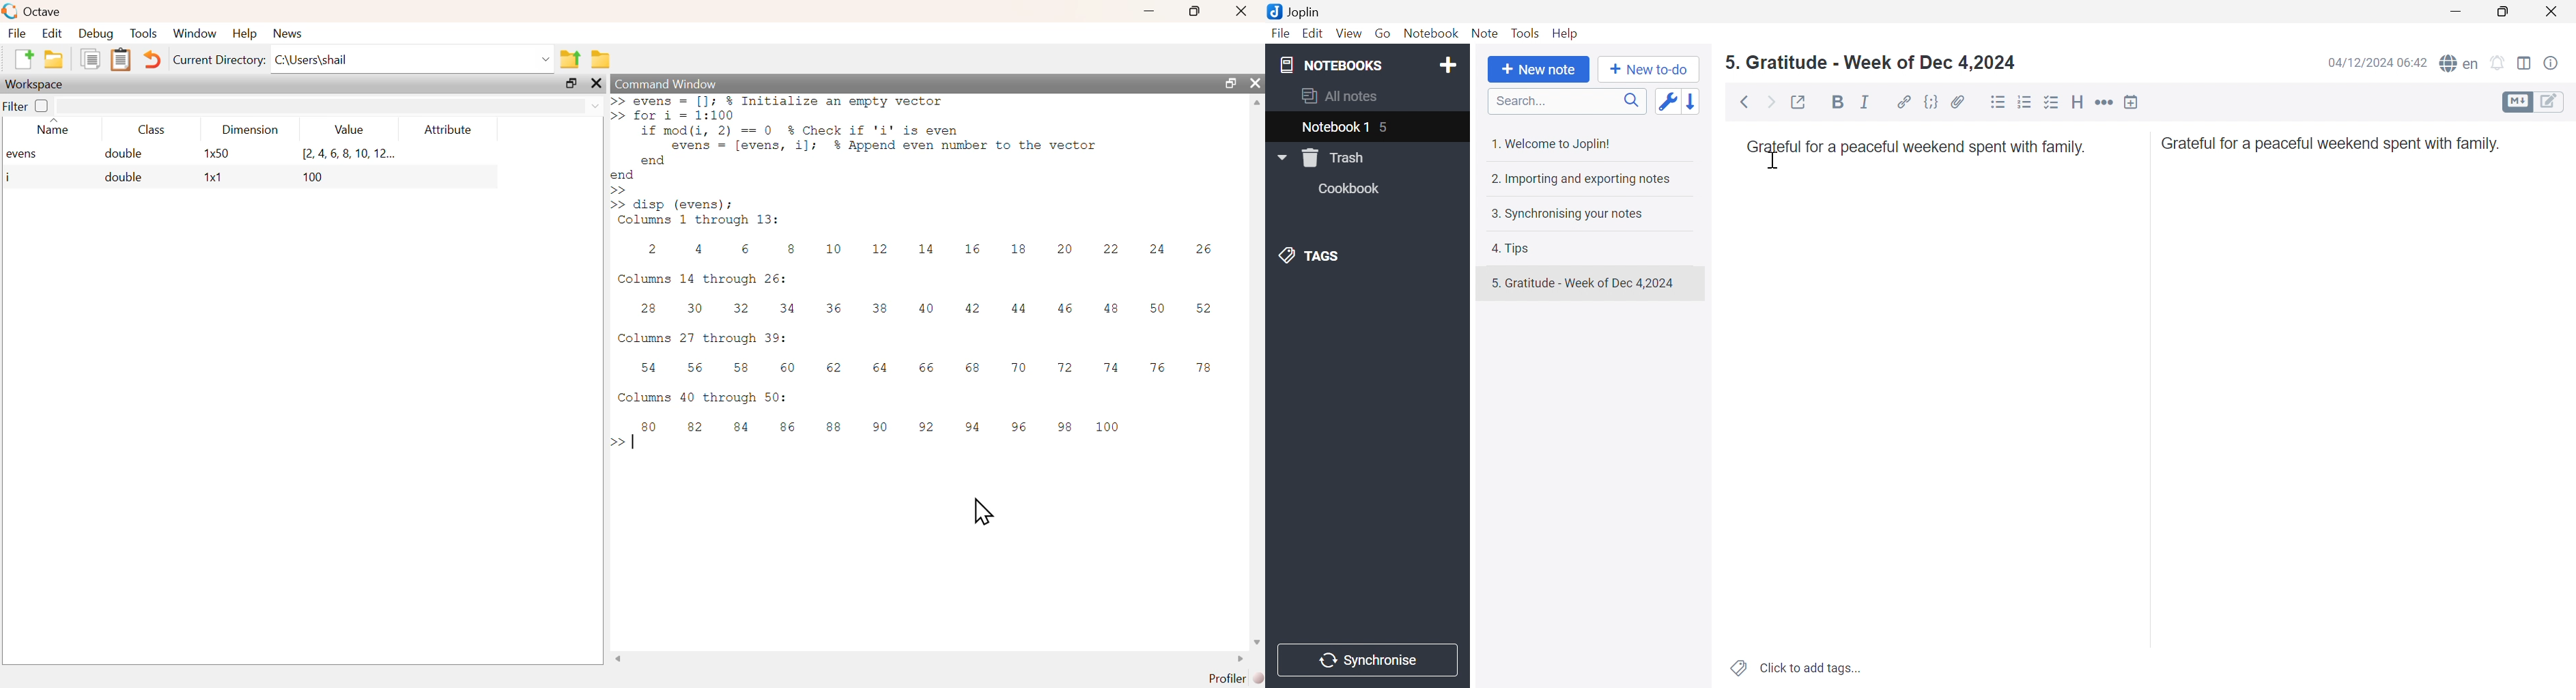 The height and width of the screenshot is (700, 2576). I want to click on evens, so click(27, 156).